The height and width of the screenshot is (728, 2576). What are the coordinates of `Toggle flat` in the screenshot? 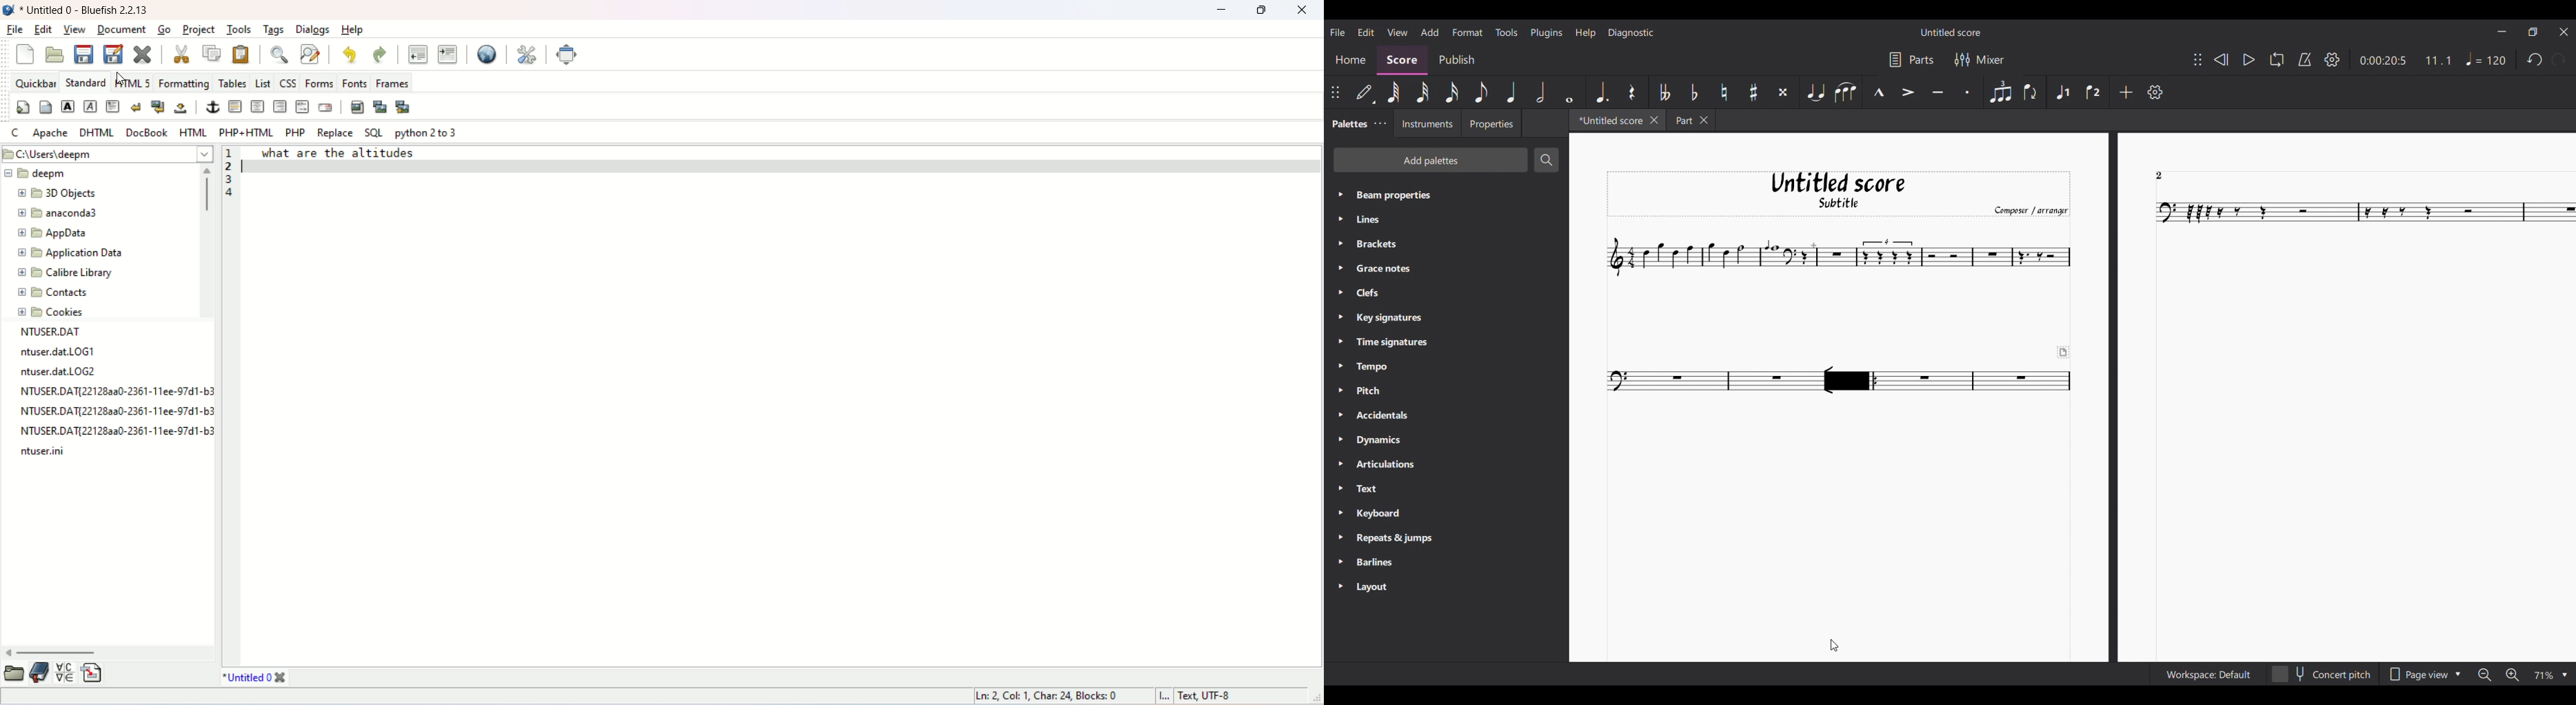 It's located at (1694, 92).